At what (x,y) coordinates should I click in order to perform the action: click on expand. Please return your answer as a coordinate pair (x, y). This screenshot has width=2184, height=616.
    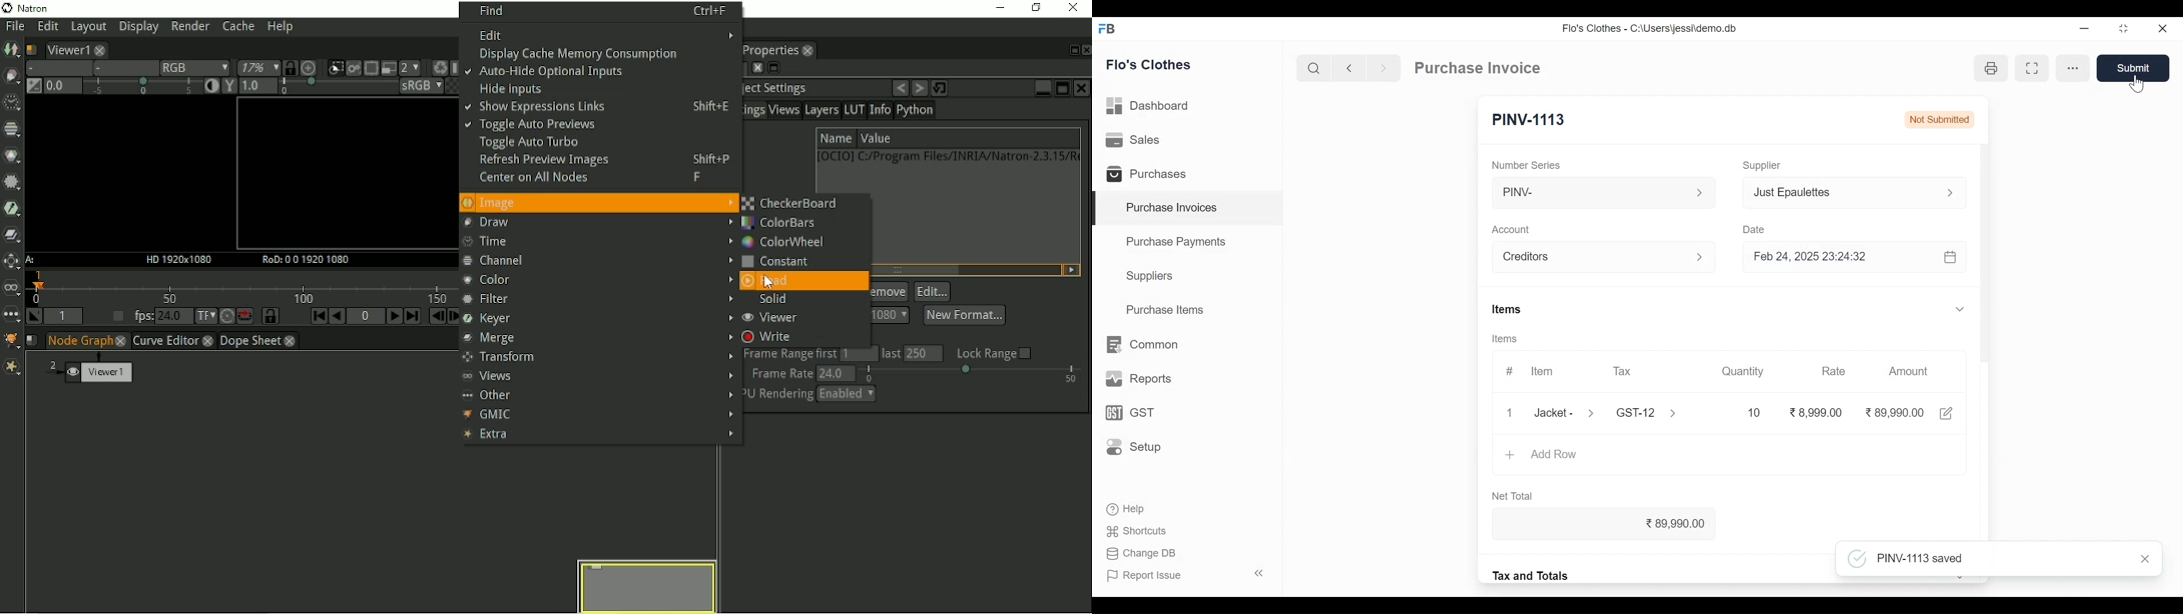
    Looking at the image, I should click on (1700, 193).